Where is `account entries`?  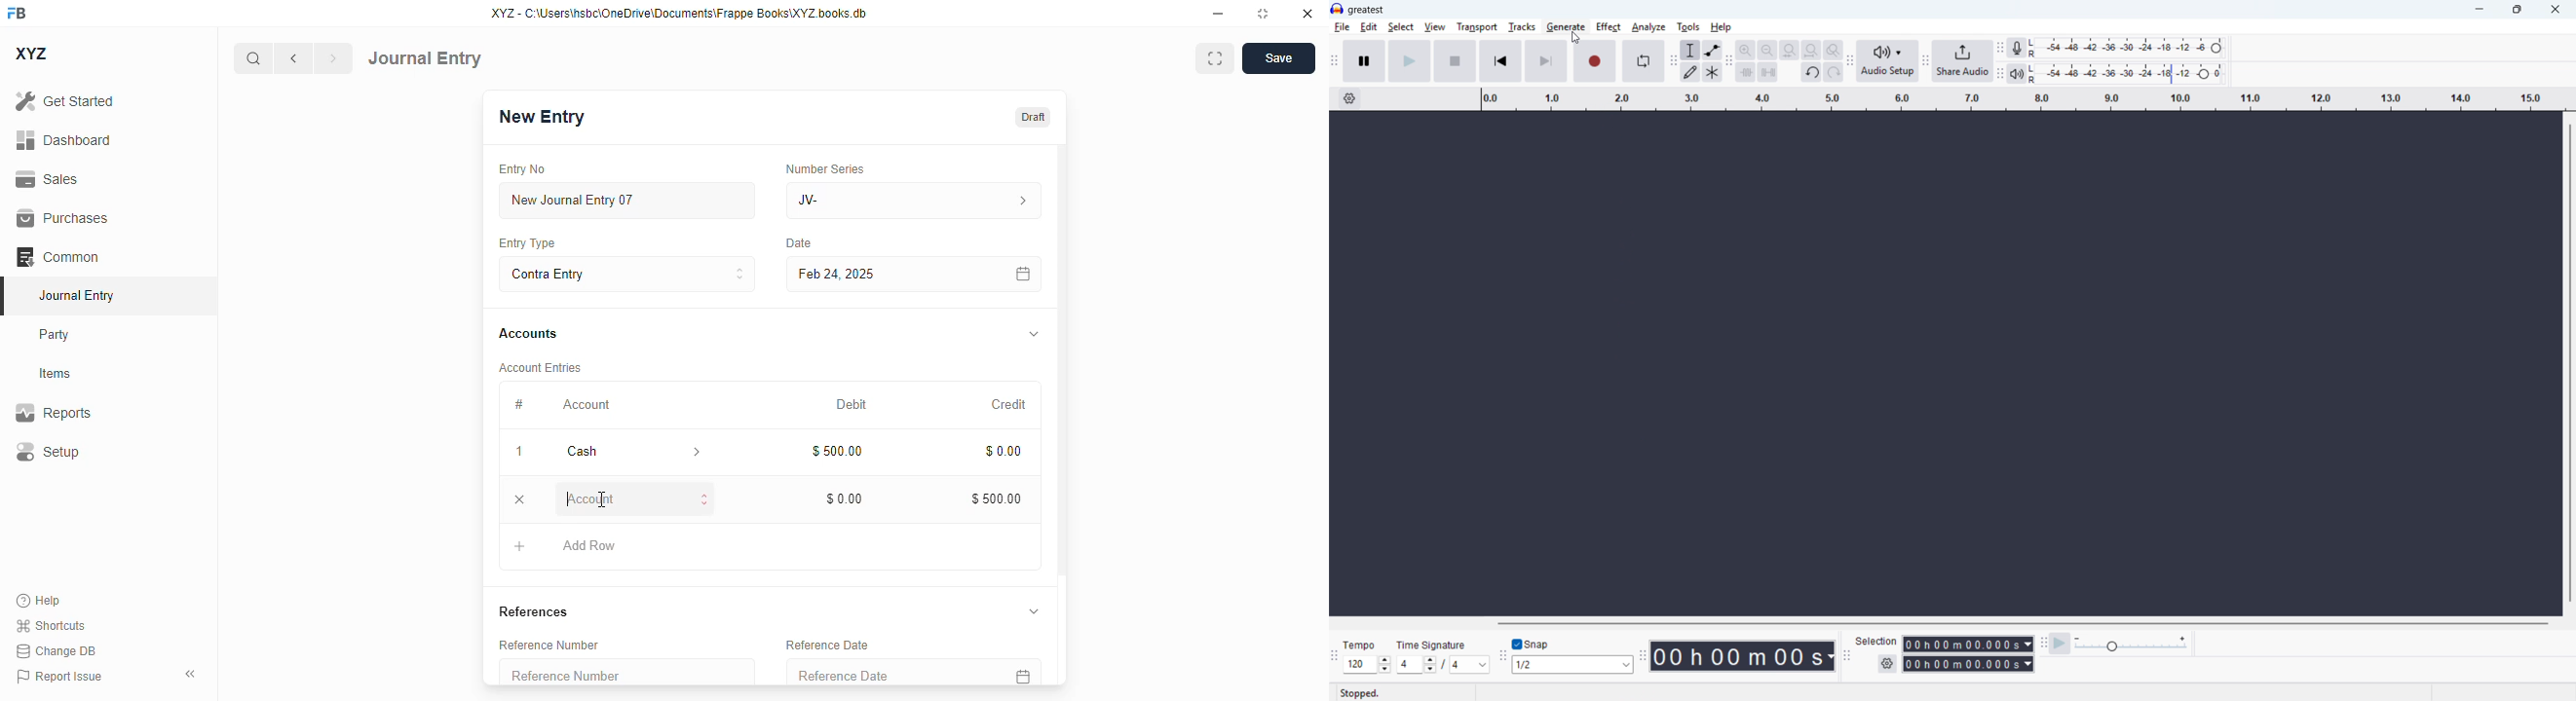
account entries is located at coordinates (542, 367).